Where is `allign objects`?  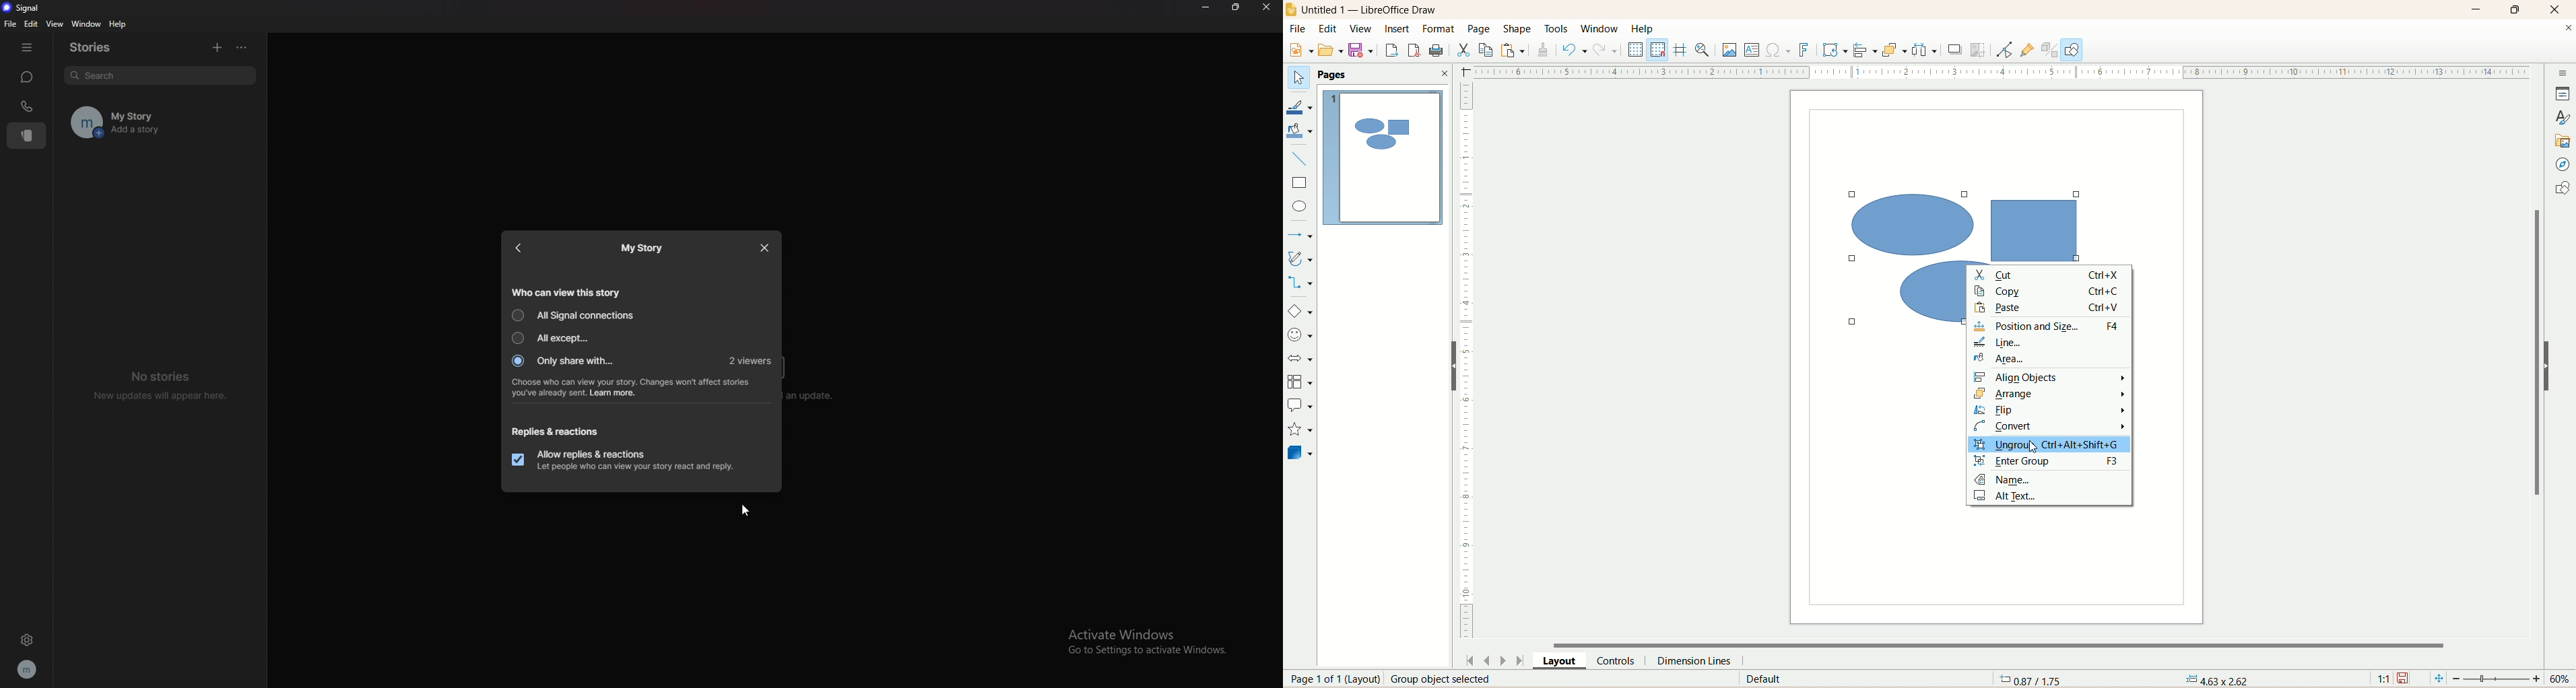
allign objects is located at coordinates (1864, 48).